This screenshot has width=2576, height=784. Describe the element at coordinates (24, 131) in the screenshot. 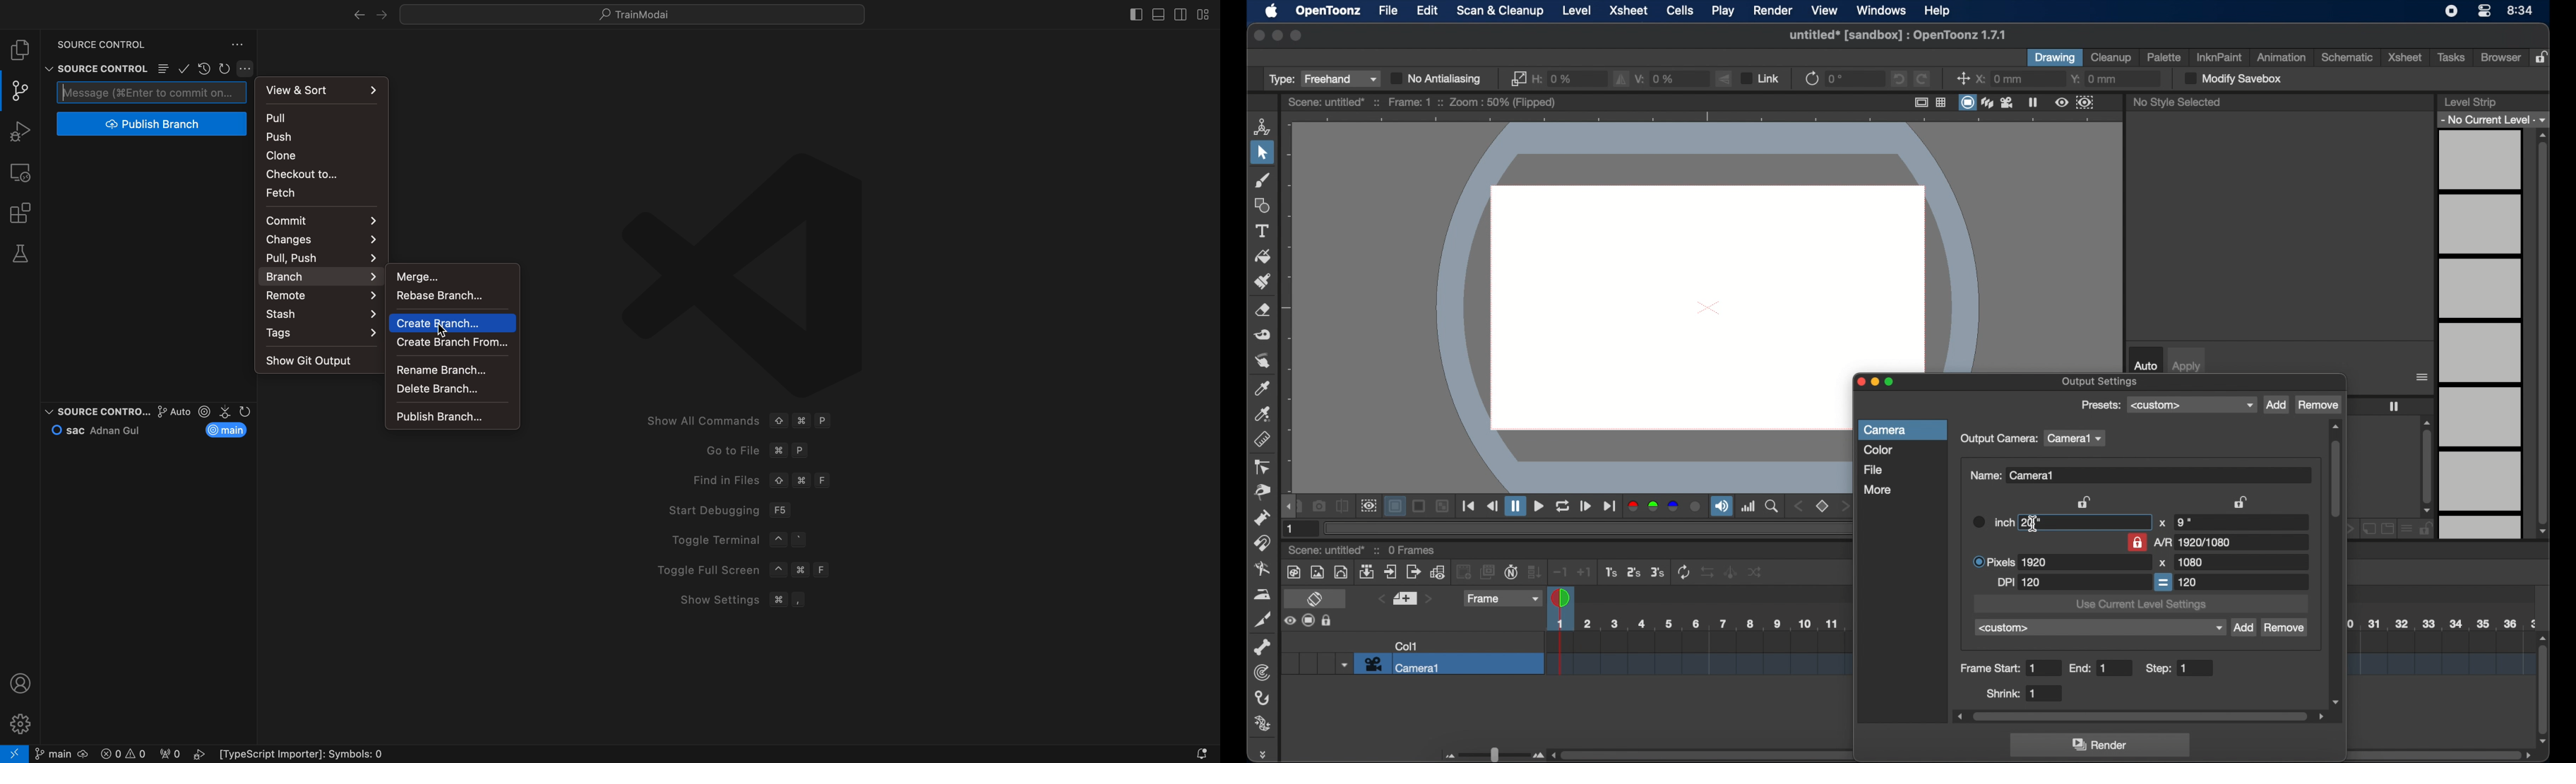

I see `debug` at that location.